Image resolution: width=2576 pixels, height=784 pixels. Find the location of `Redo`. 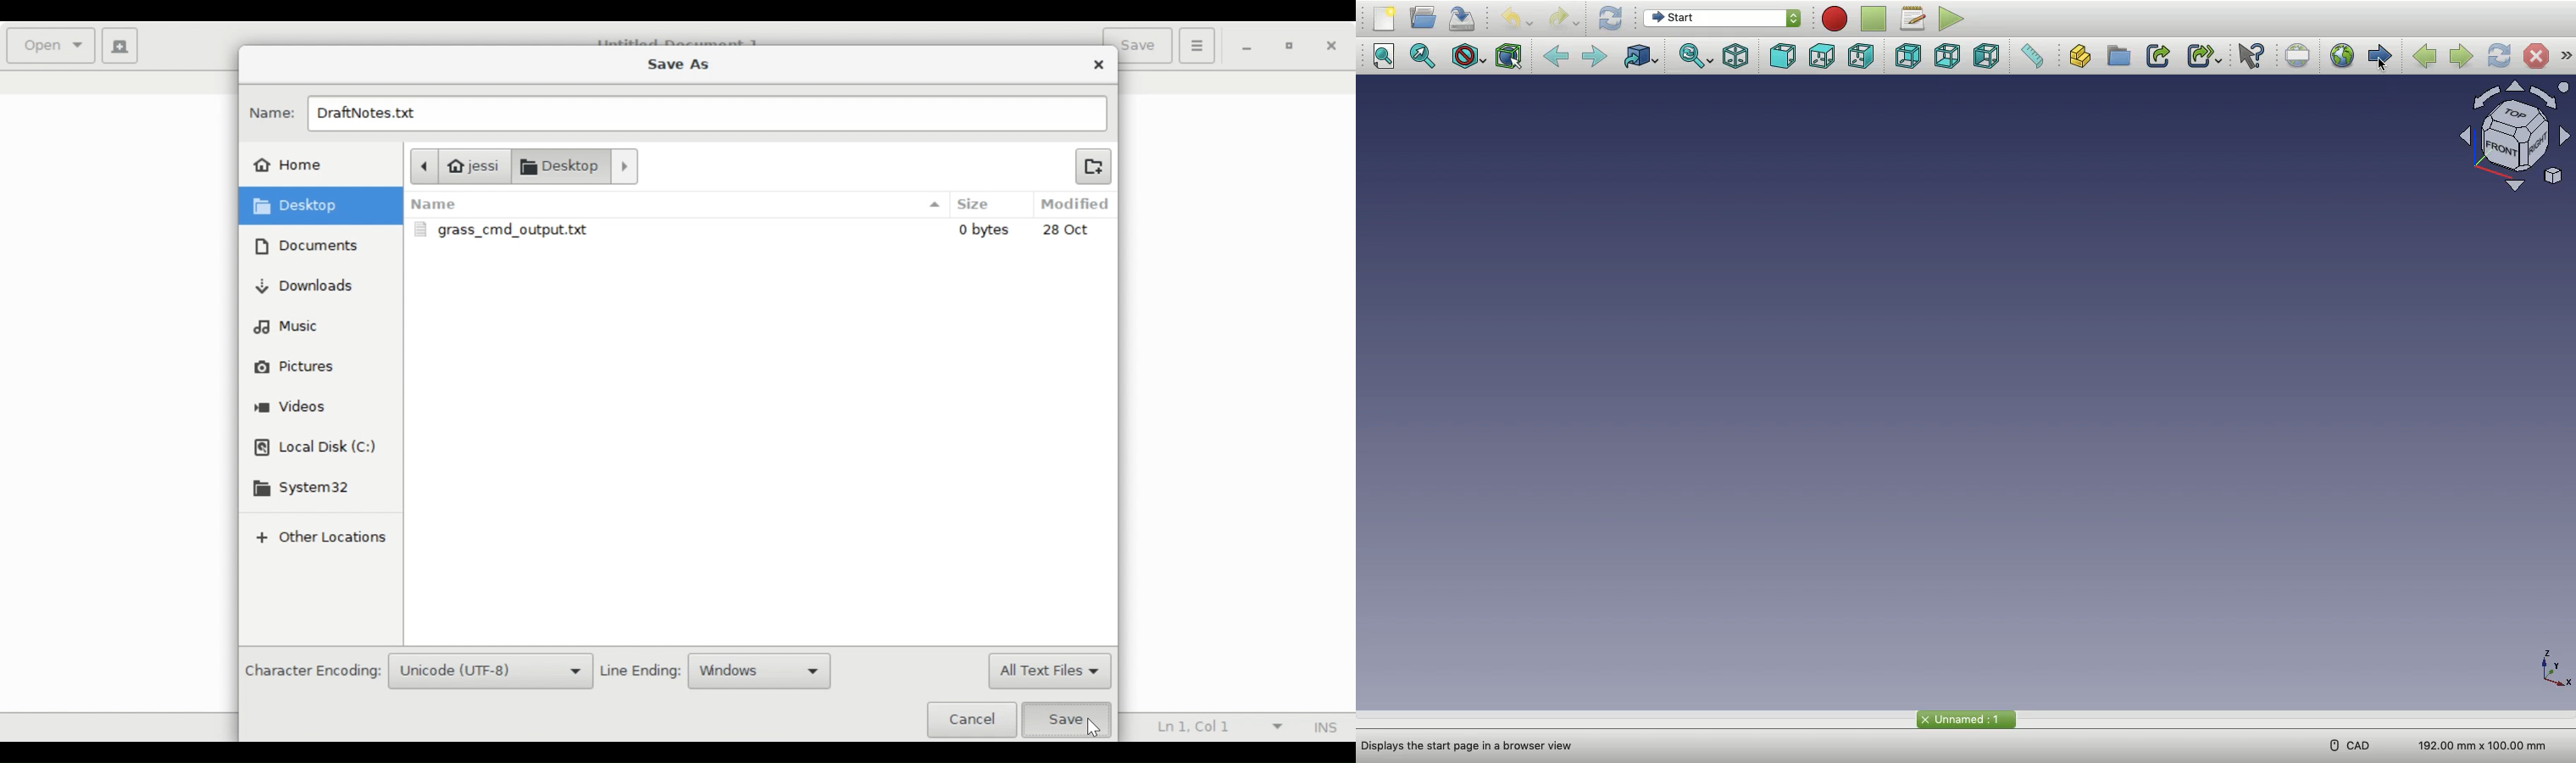

Redo is located at coordinates (1564, 19).